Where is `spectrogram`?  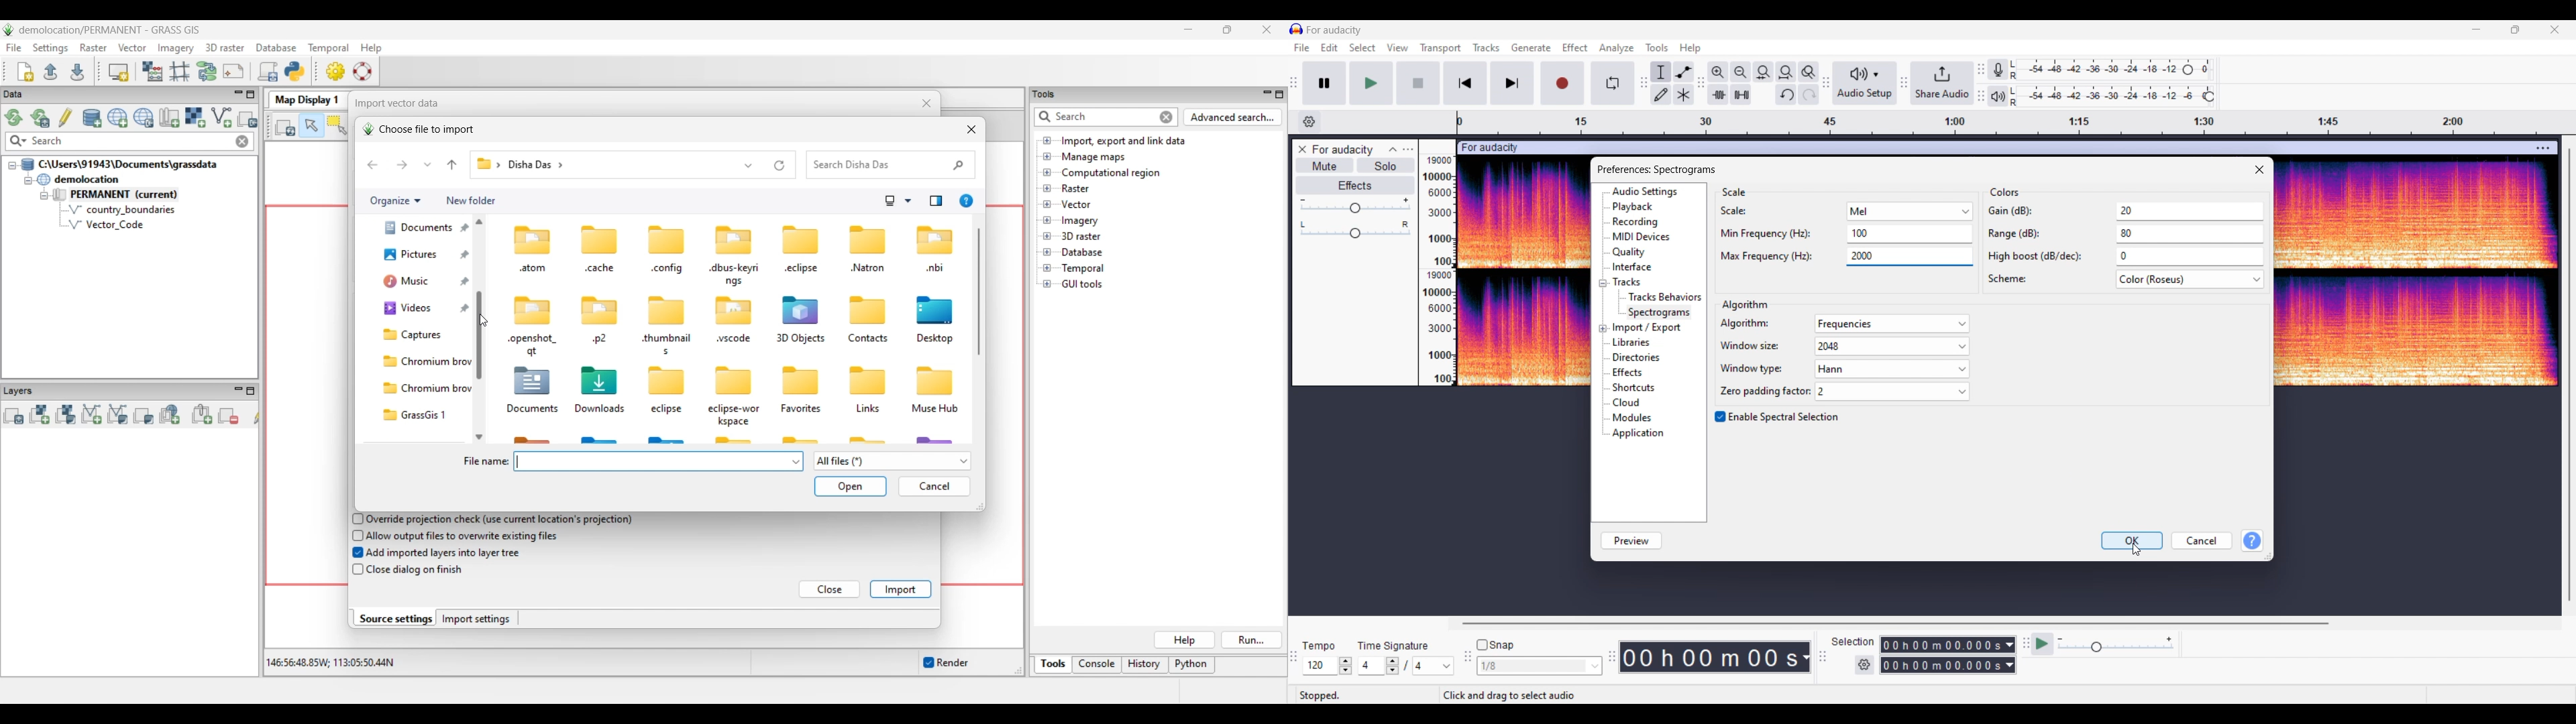
spectrogram is located at coordinates (1661, 312).